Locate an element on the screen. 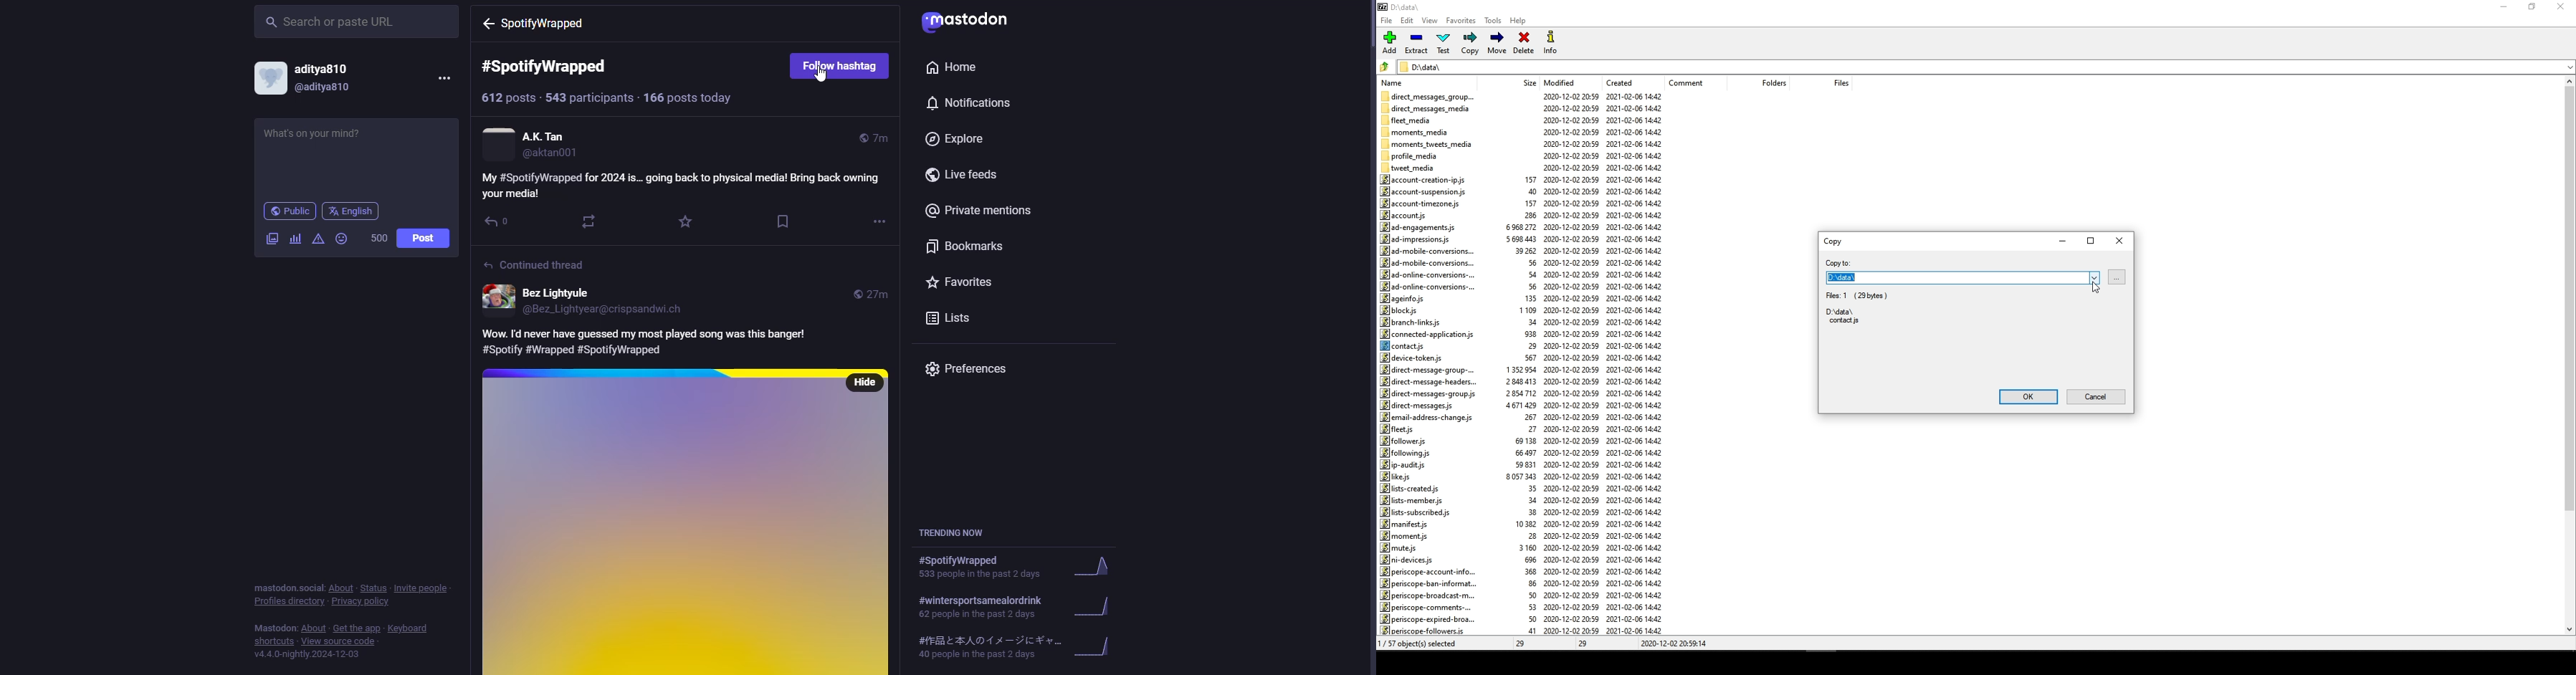 Image resolution: width=2576 pixels, height=700 pixels. created date and time is located at coordinates (1637, 364).